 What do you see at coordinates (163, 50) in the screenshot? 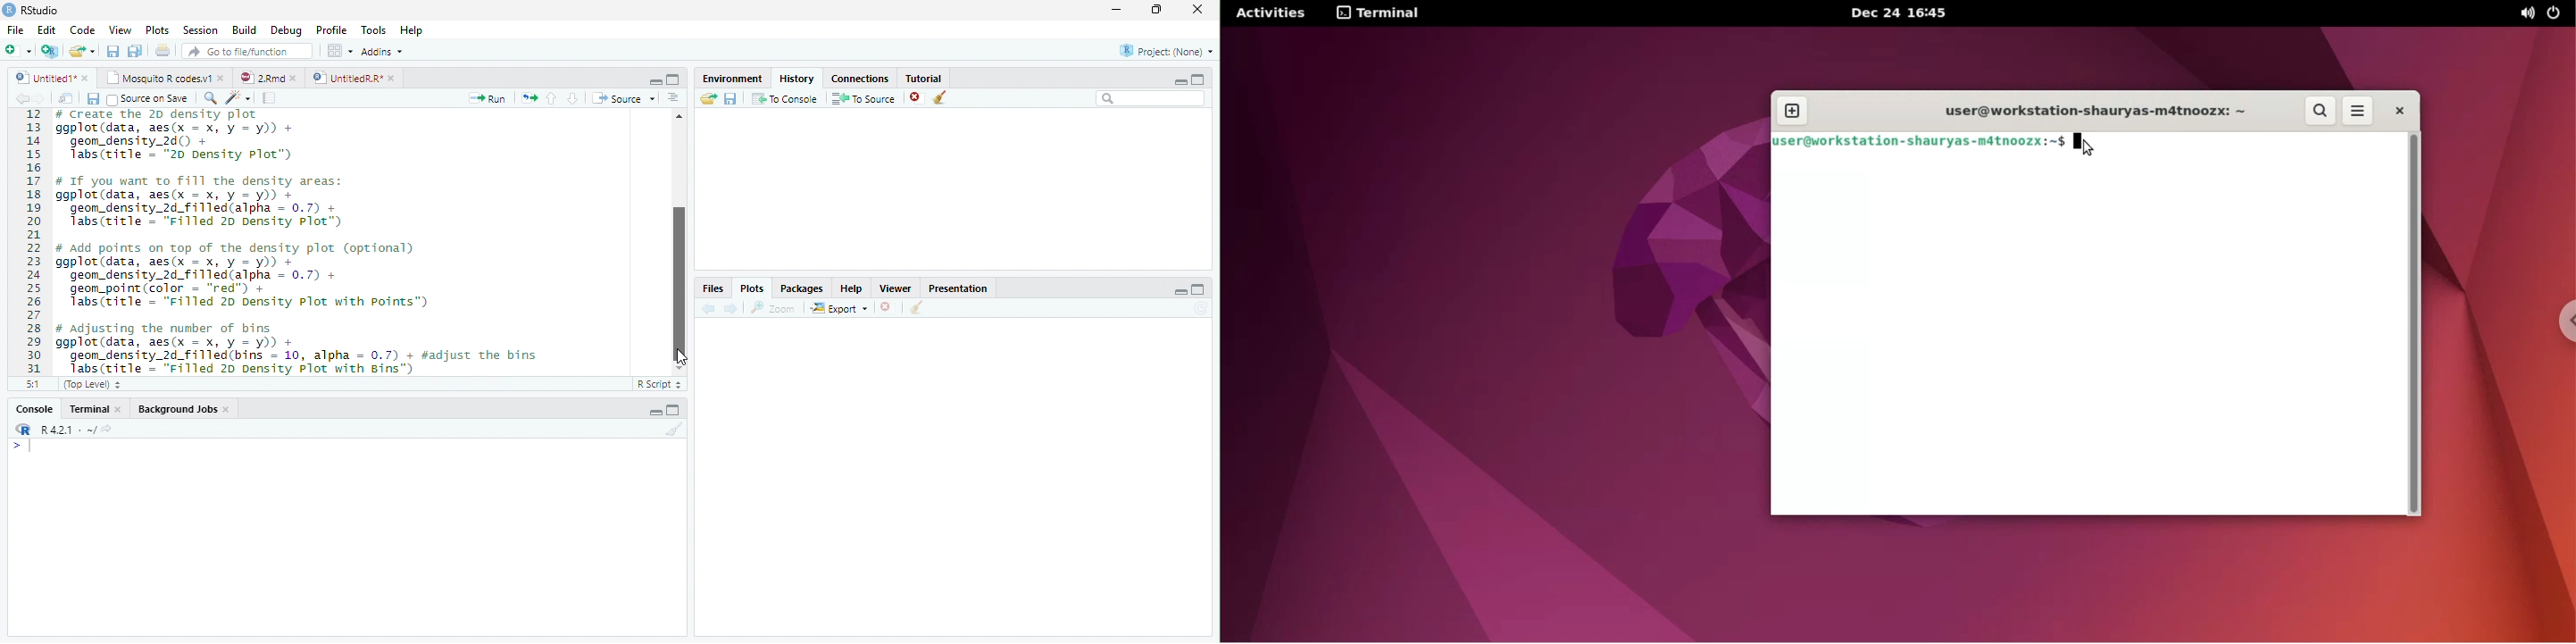
I see `print current file` at bounding box center [163, 50].